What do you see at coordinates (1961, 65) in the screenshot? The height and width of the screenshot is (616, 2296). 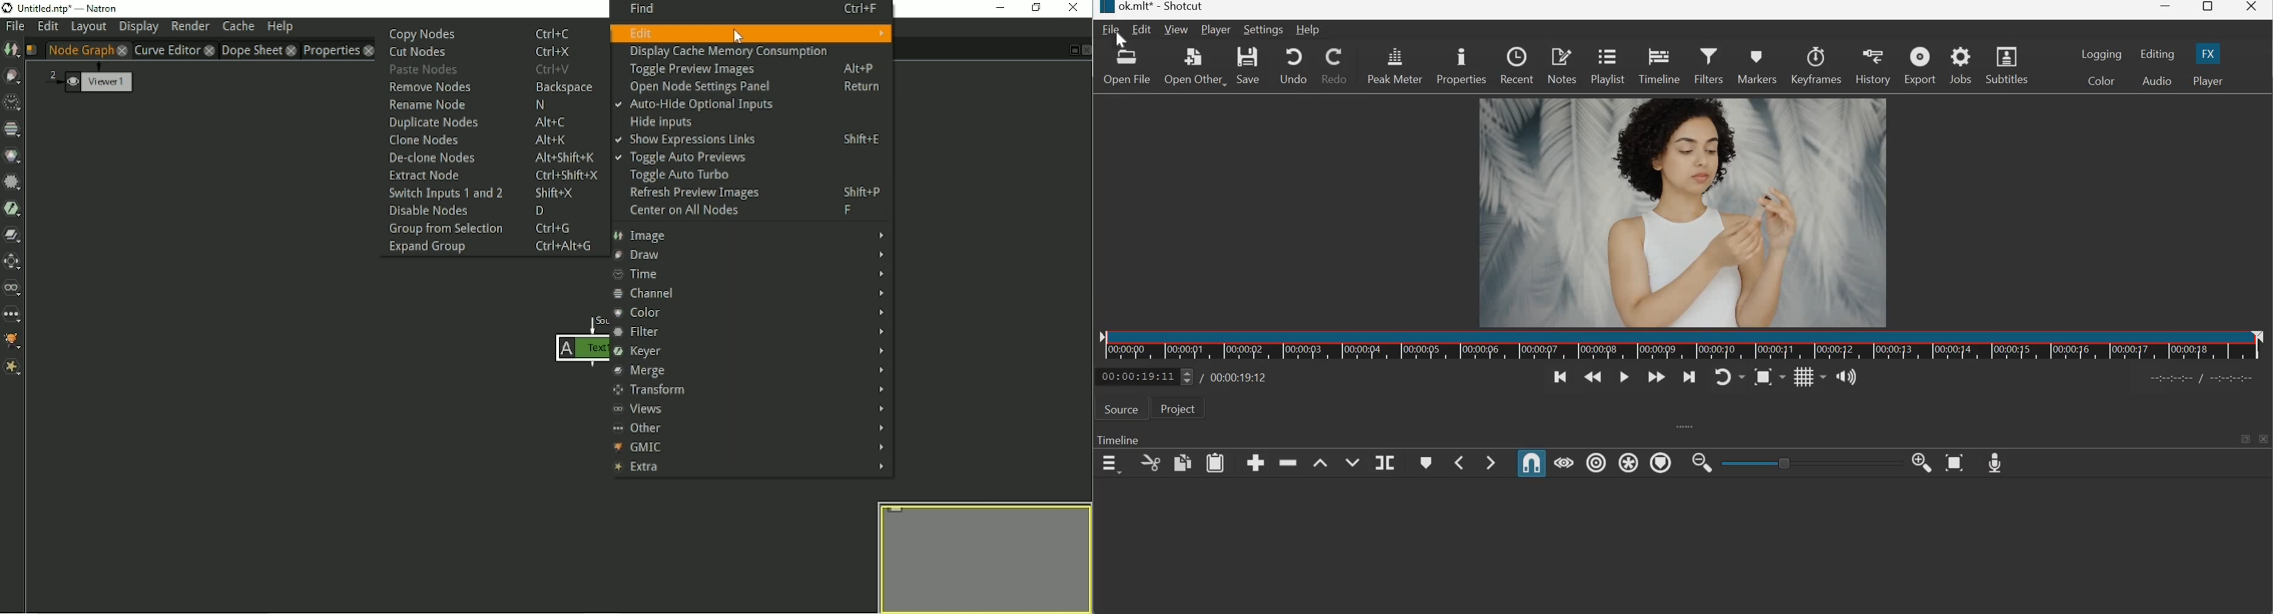 I see `Jobs` at bounding box center [1961, 65].